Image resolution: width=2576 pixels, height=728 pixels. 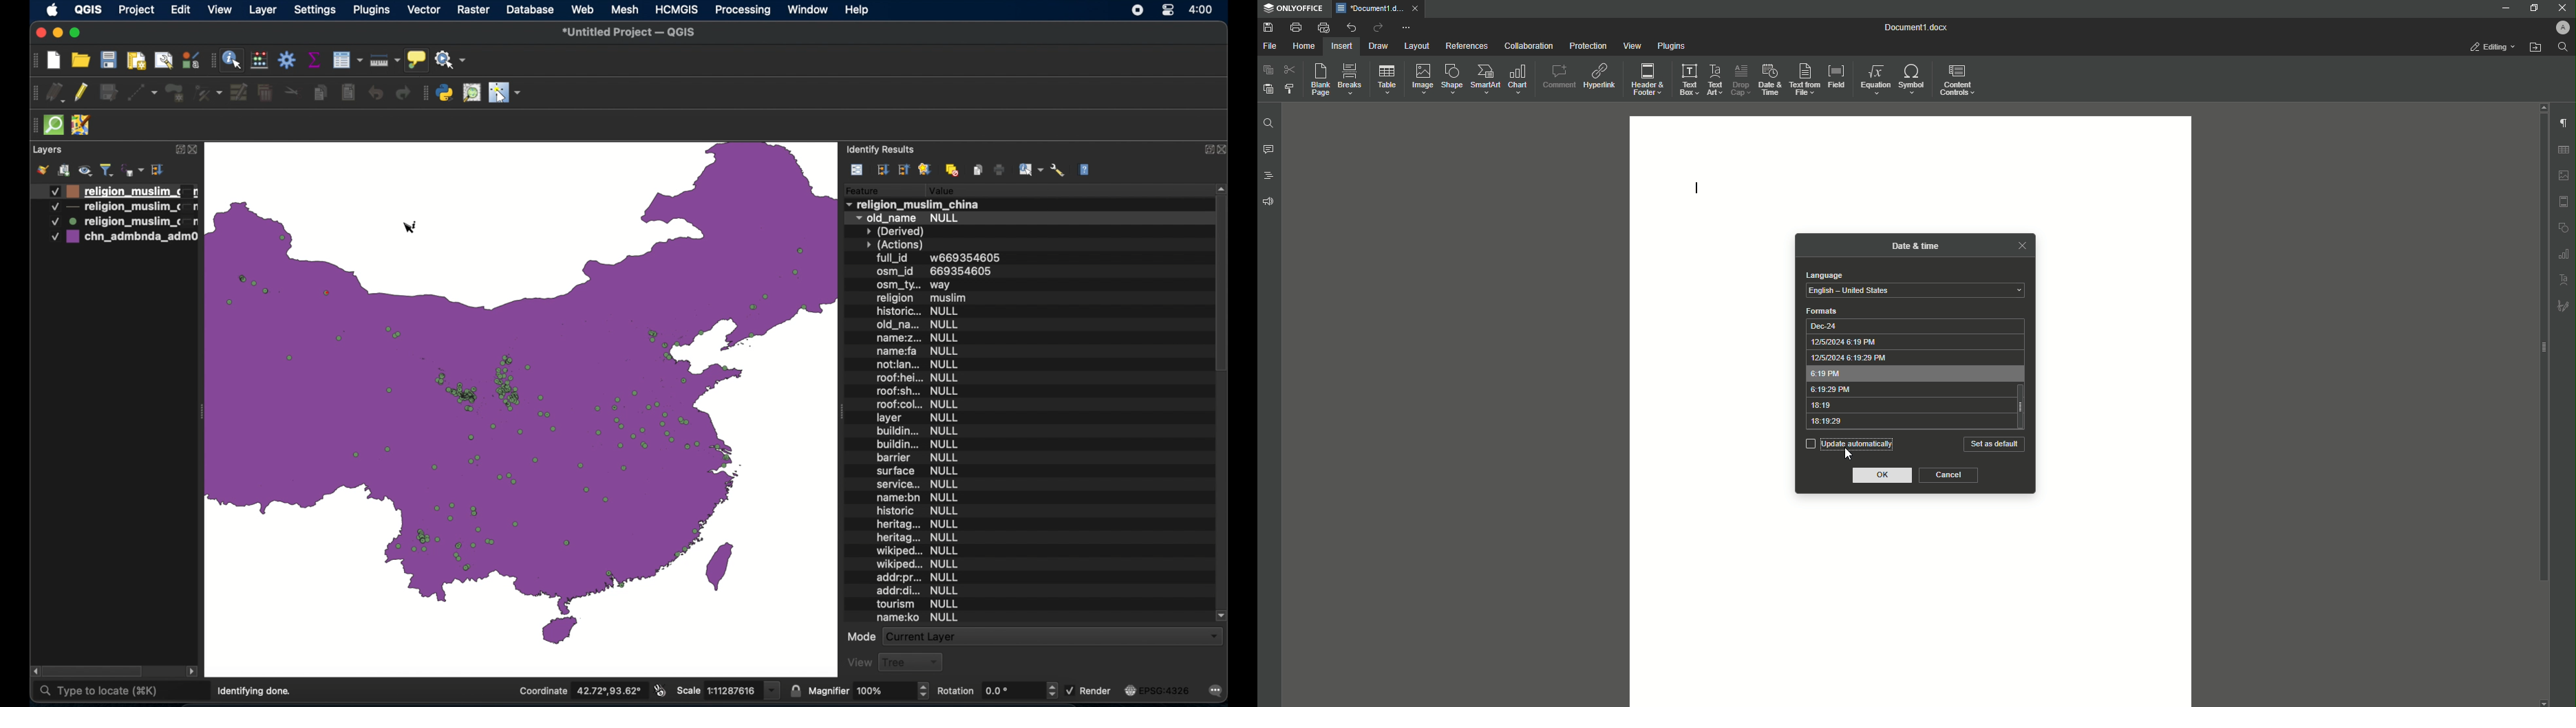 What do you see at coordinates (855, 168) in the screenshot?
I see `view feature form` at bounding box center [855, 168].